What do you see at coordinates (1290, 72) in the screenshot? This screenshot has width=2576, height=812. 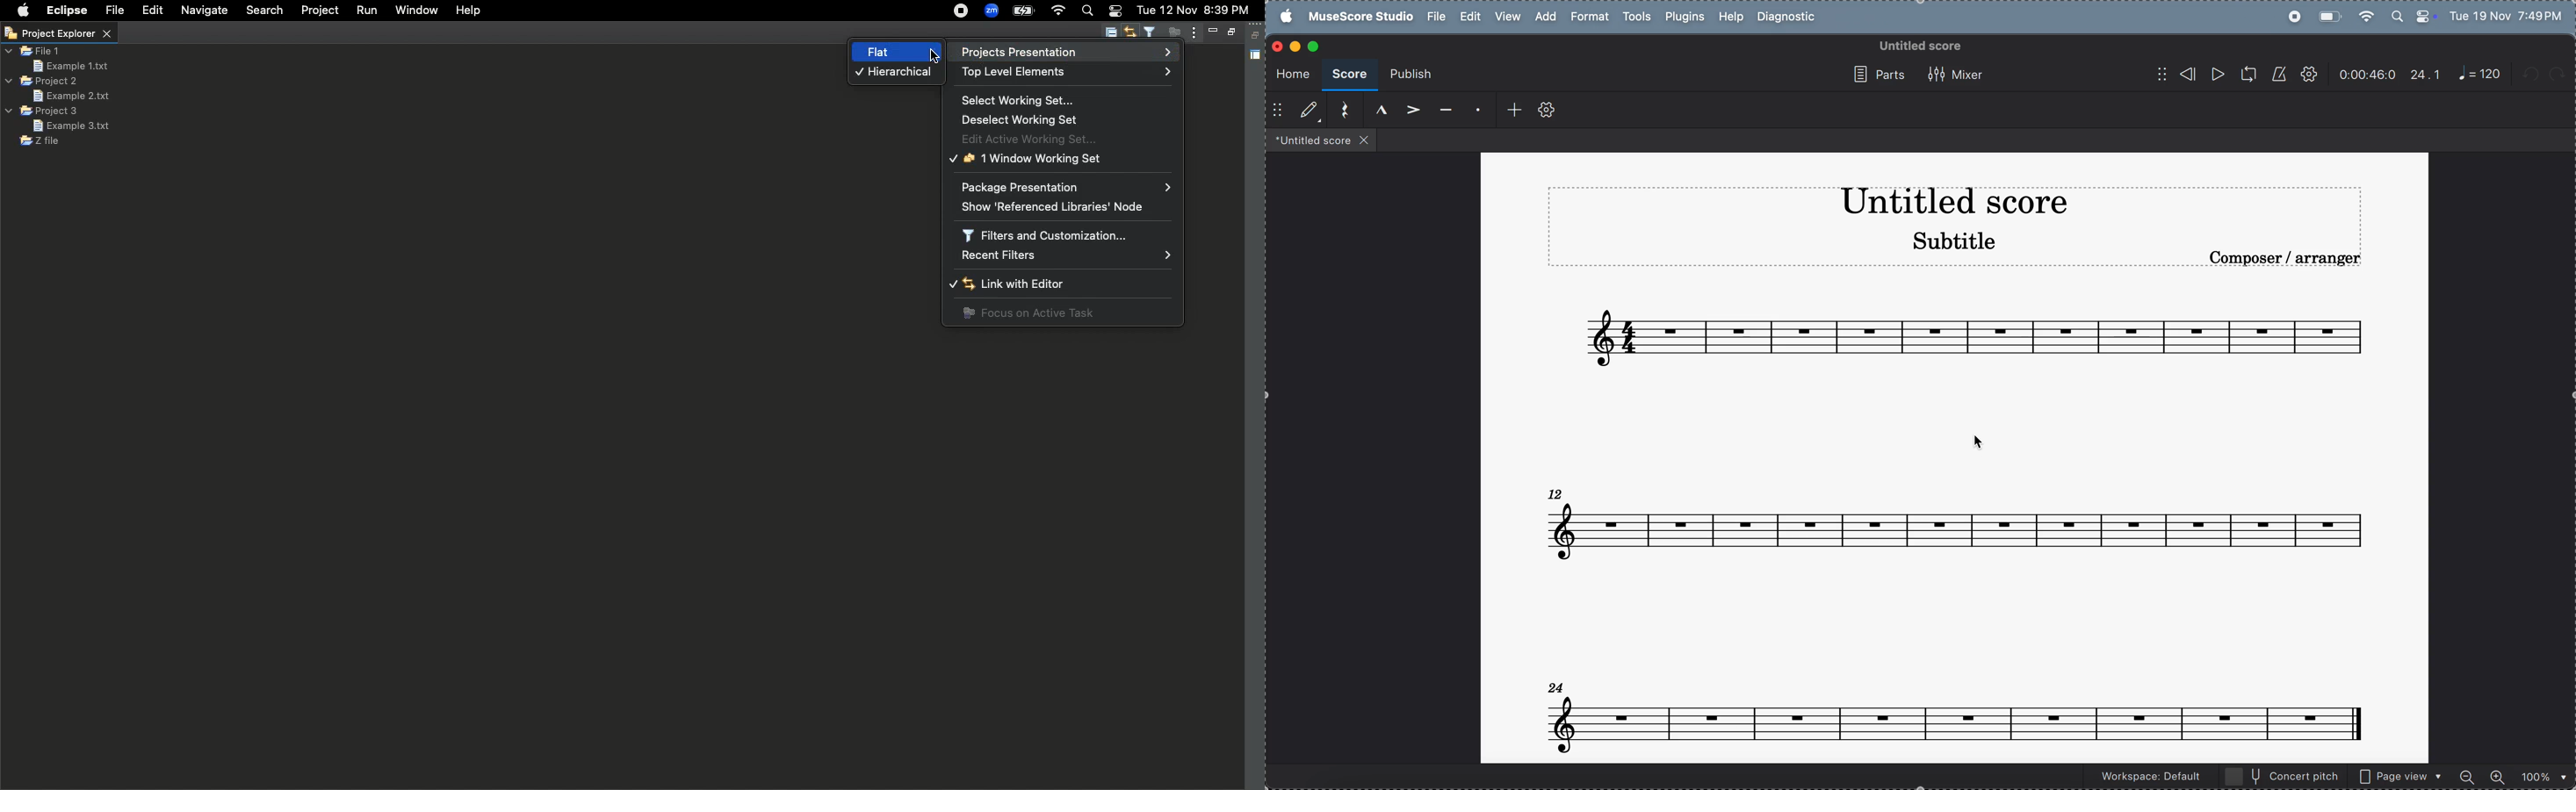 I see `home` at bounding box center [1290, 72].